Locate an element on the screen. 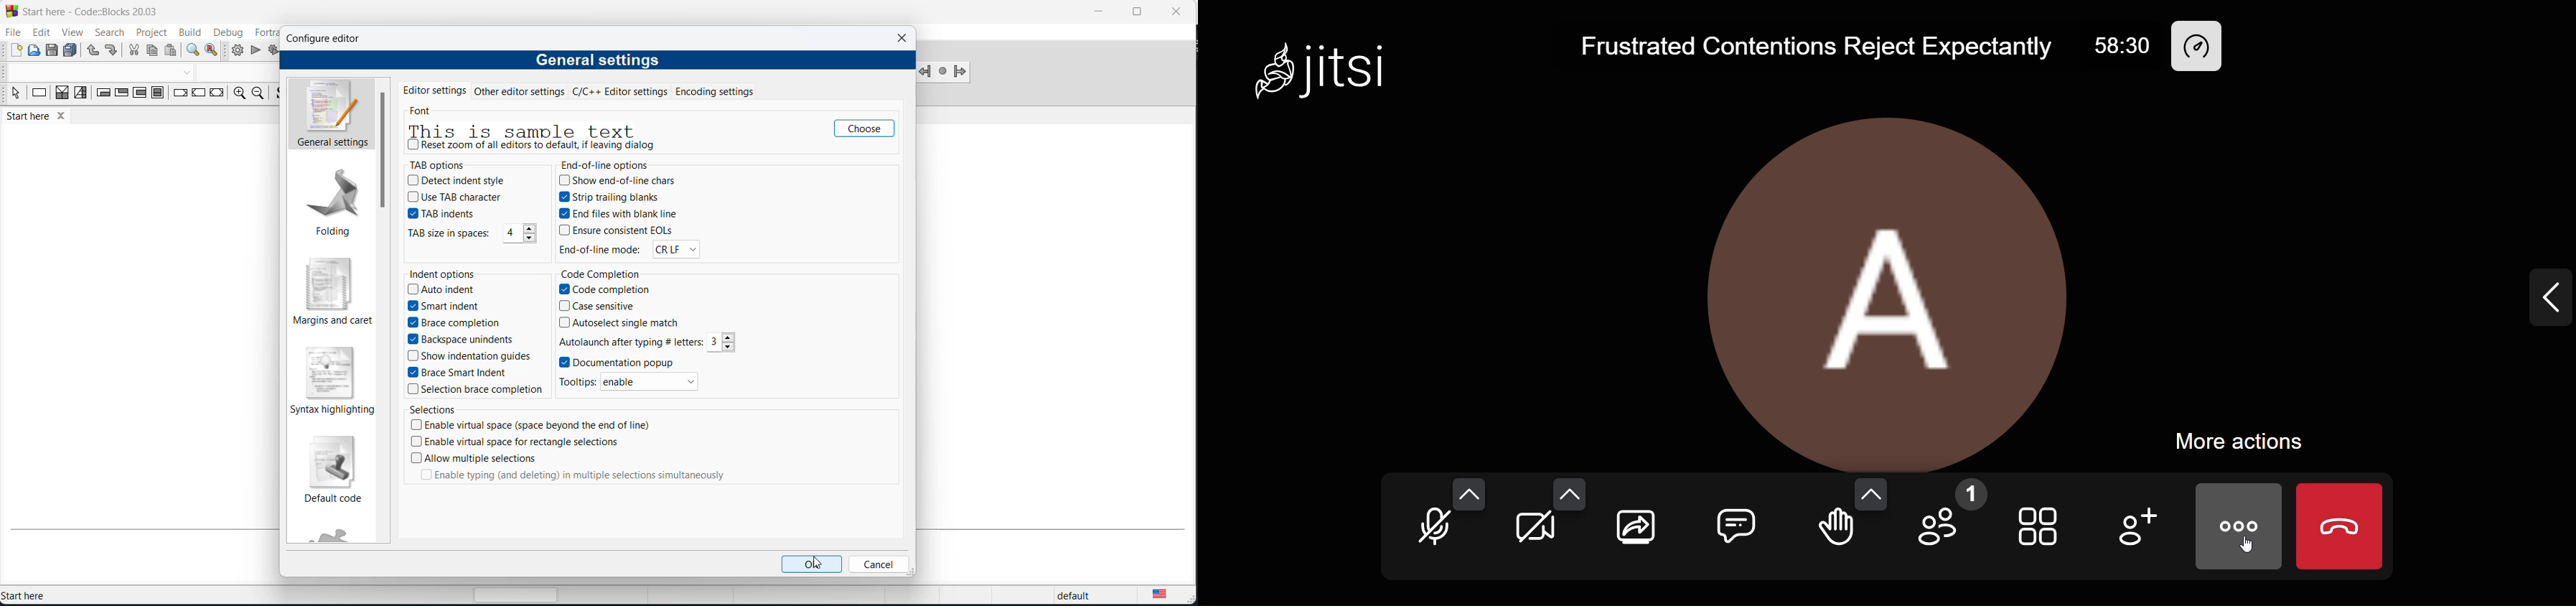 The height and width of the screenshot is (616, 2576). block instruction is located at coordinates (157, 94).